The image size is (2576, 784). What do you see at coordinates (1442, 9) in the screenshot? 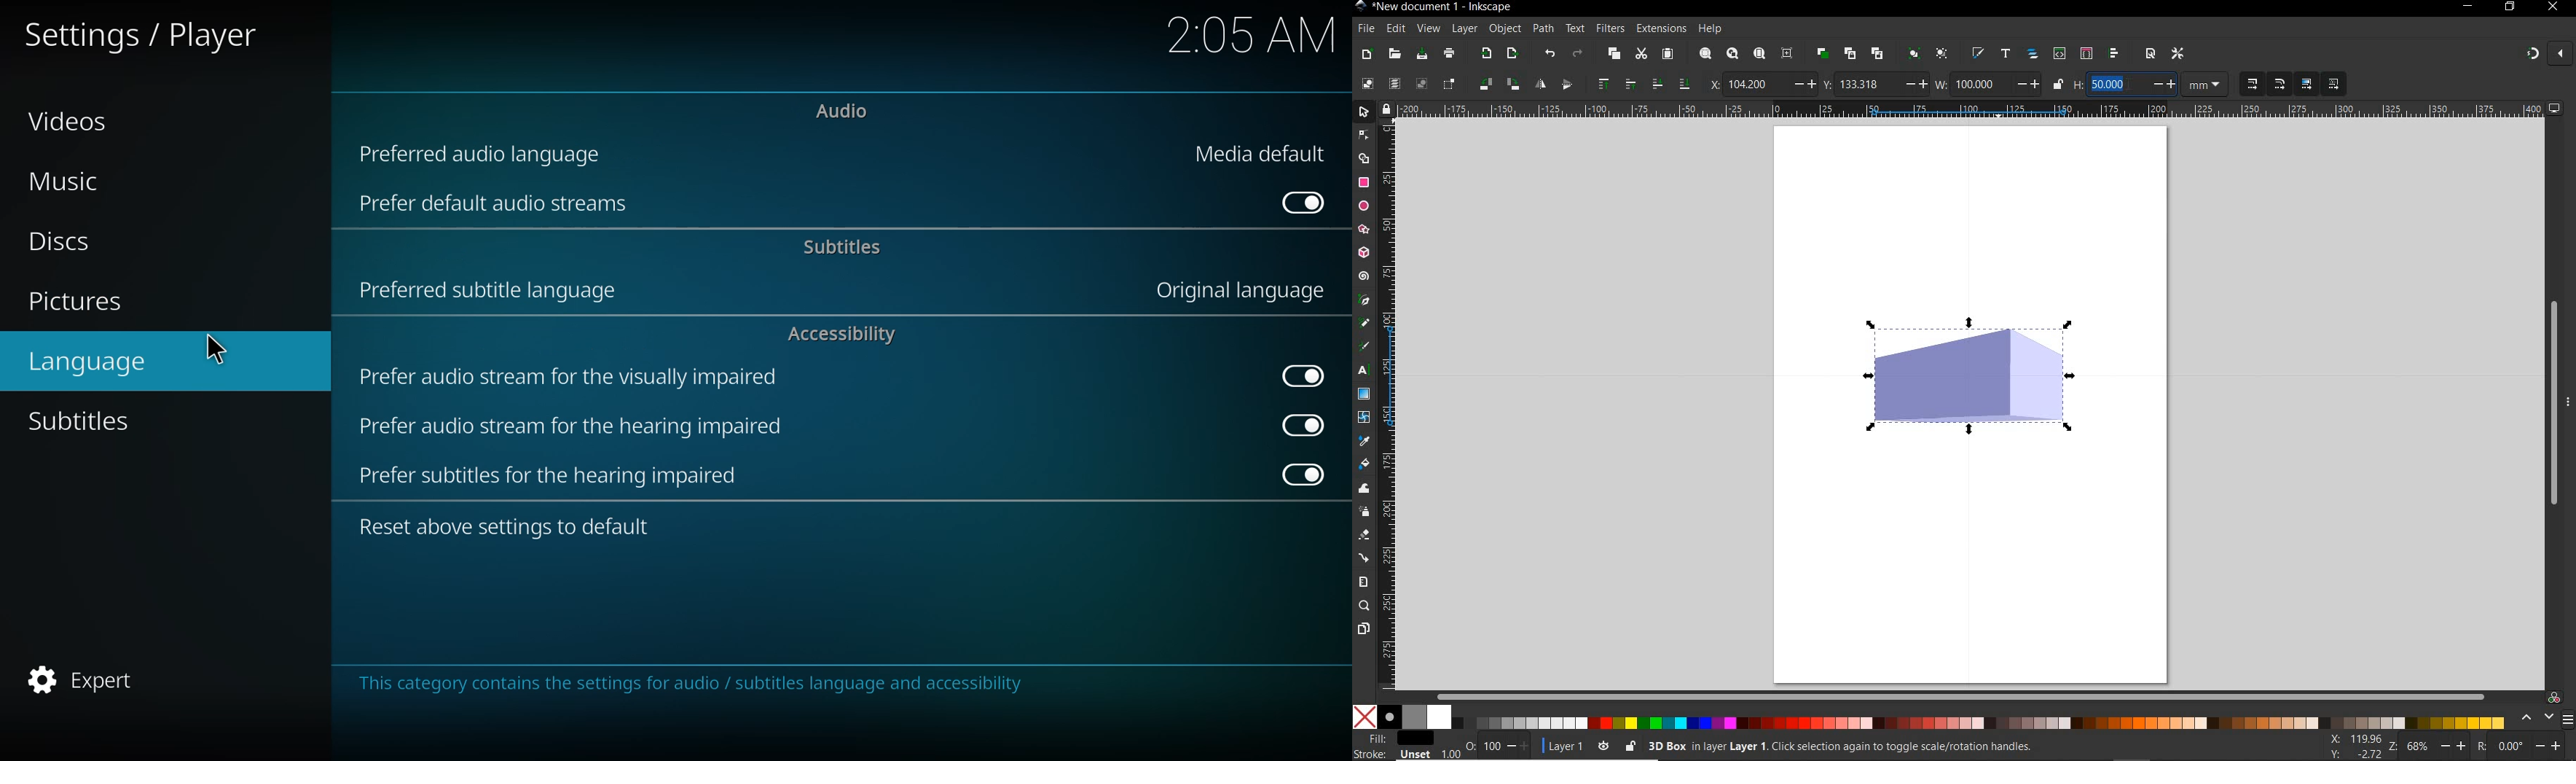
I see `title` at bounding box center [1442, 9].